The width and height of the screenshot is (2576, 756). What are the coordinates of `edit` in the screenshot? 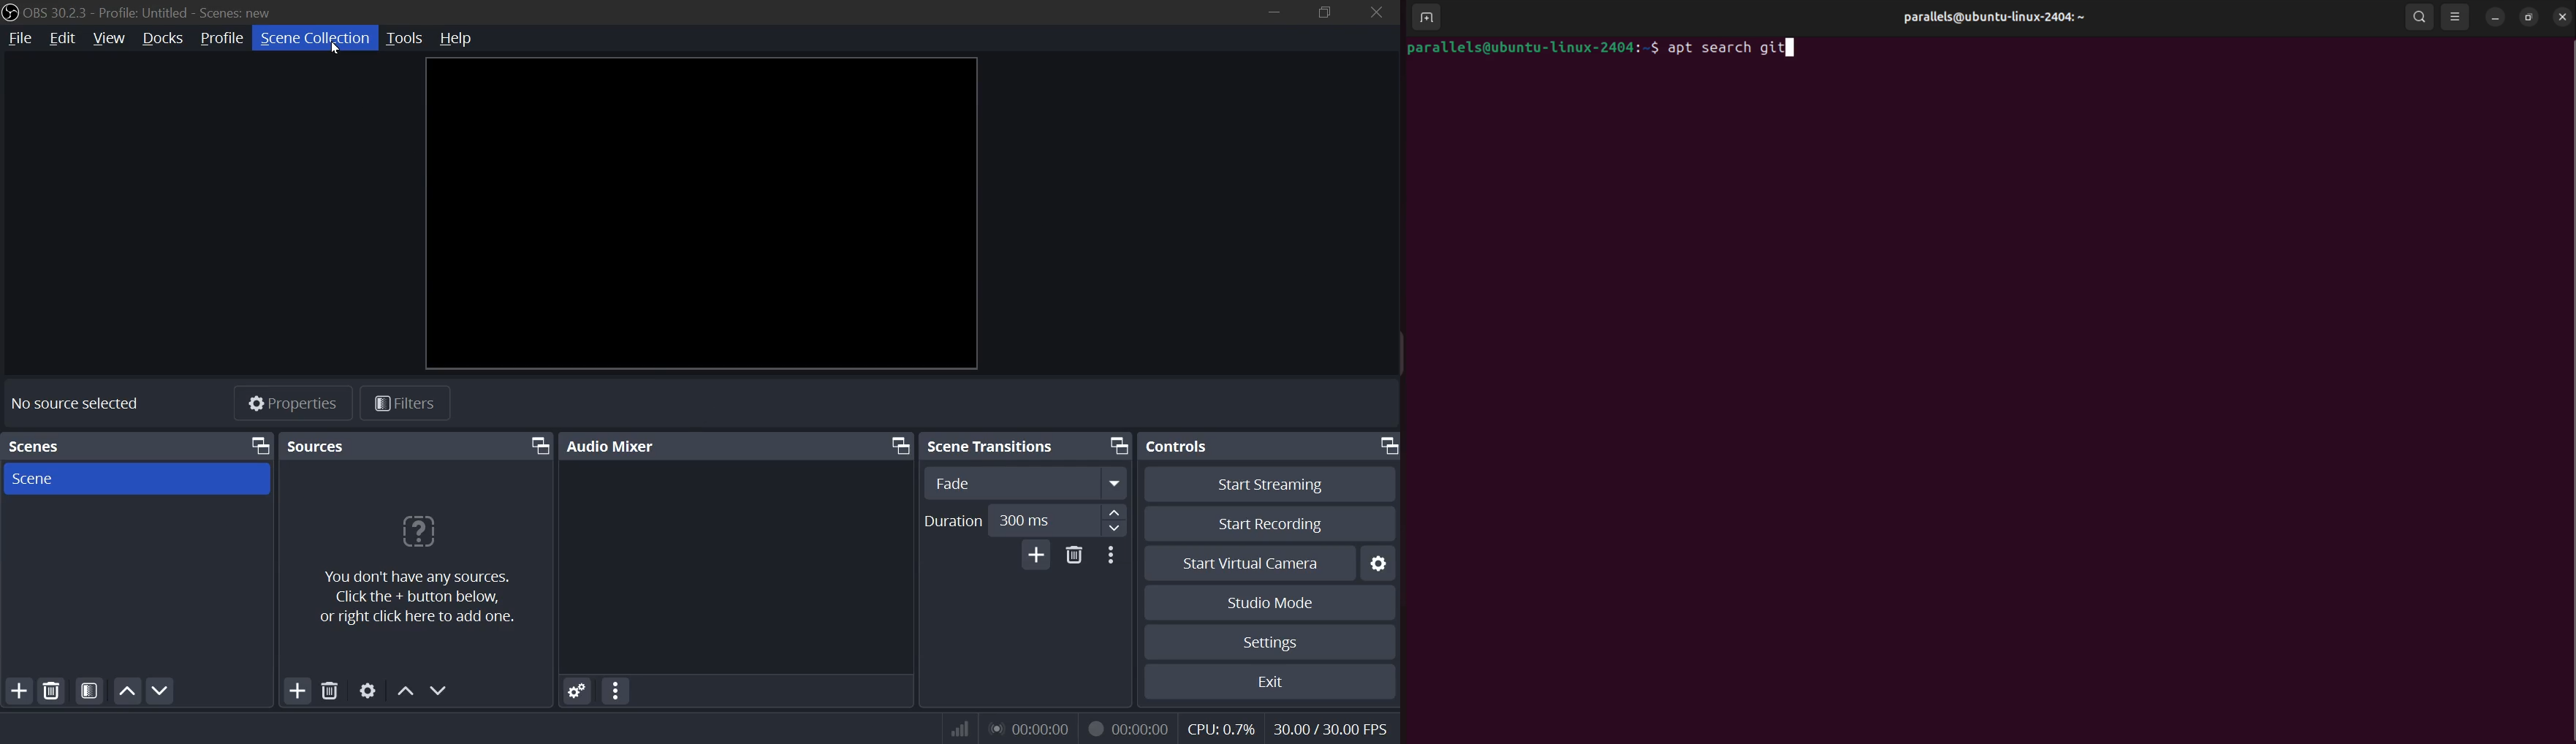 It's located at (62, 39).